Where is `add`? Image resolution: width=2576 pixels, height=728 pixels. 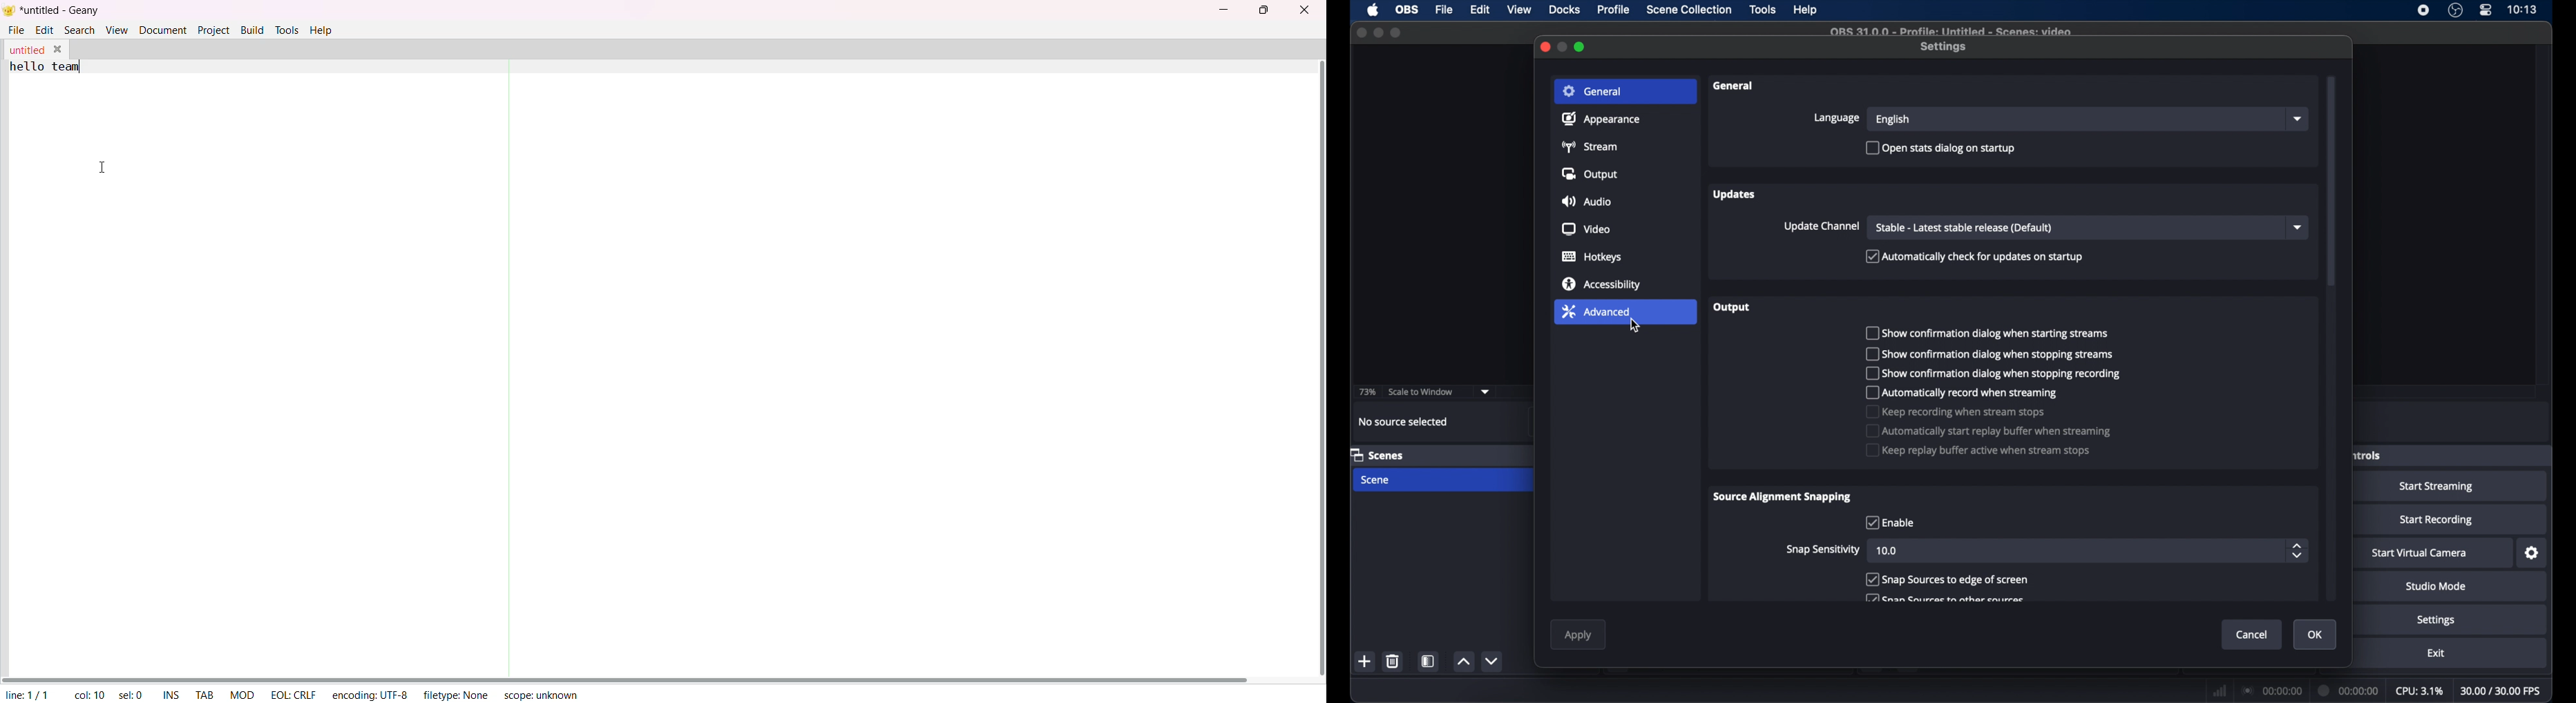
add is located at coordinates (1365, 661).